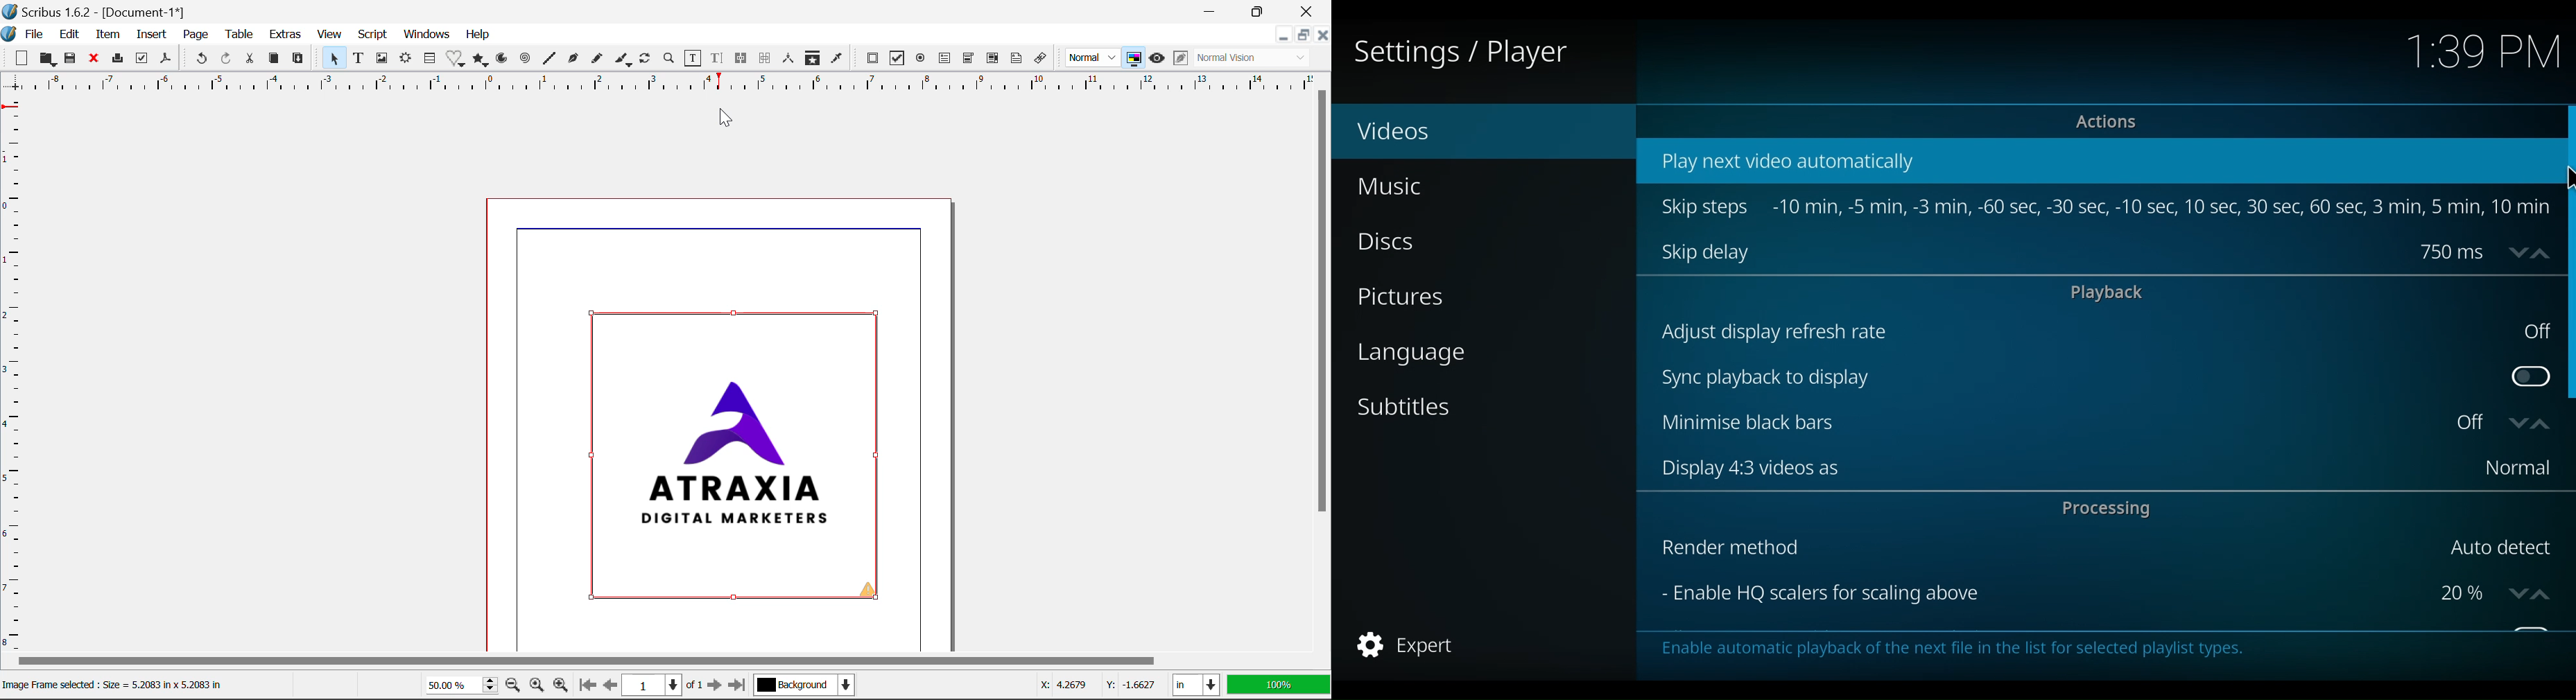 This screenshot has width=2576, height=700. Describe the element at coordinates (625, 60) in the screenshot. I see `Calligraphic Line` at that location.